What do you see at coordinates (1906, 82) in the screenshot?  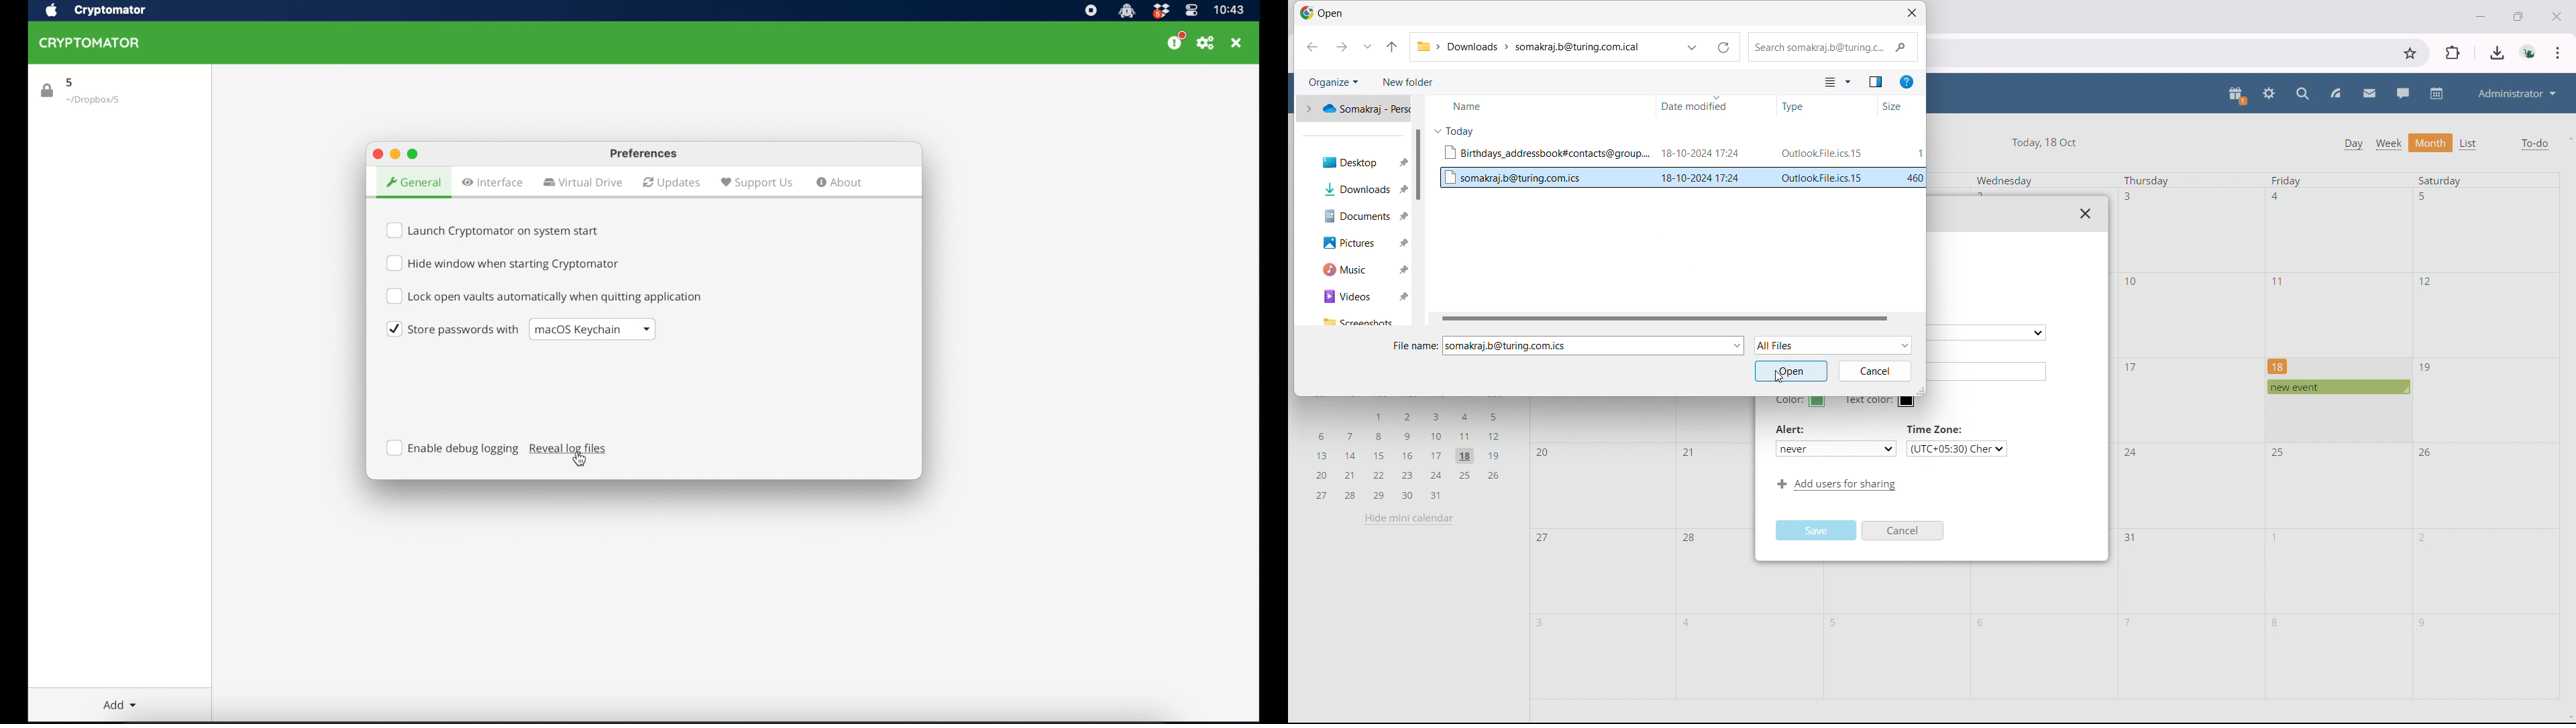 I see `get help` at bounding box center [1906, 82].